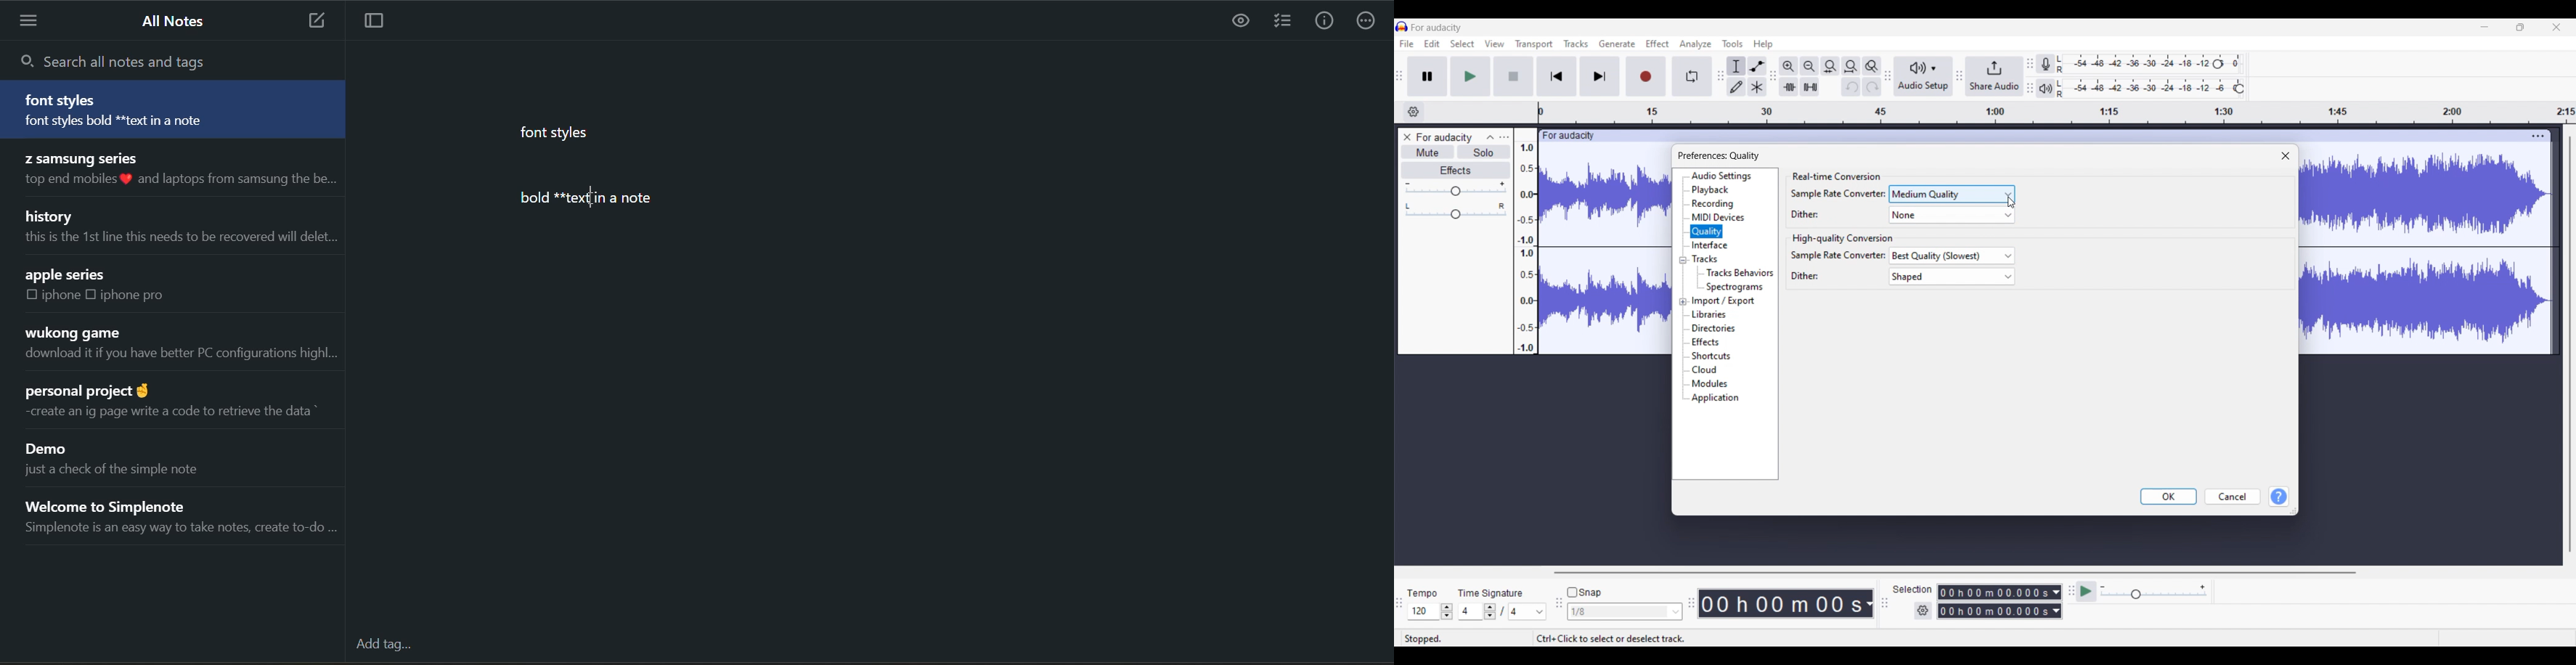 This screenshot has height=672, width=2576. I want to click on Share audio, so click(1994, 76).